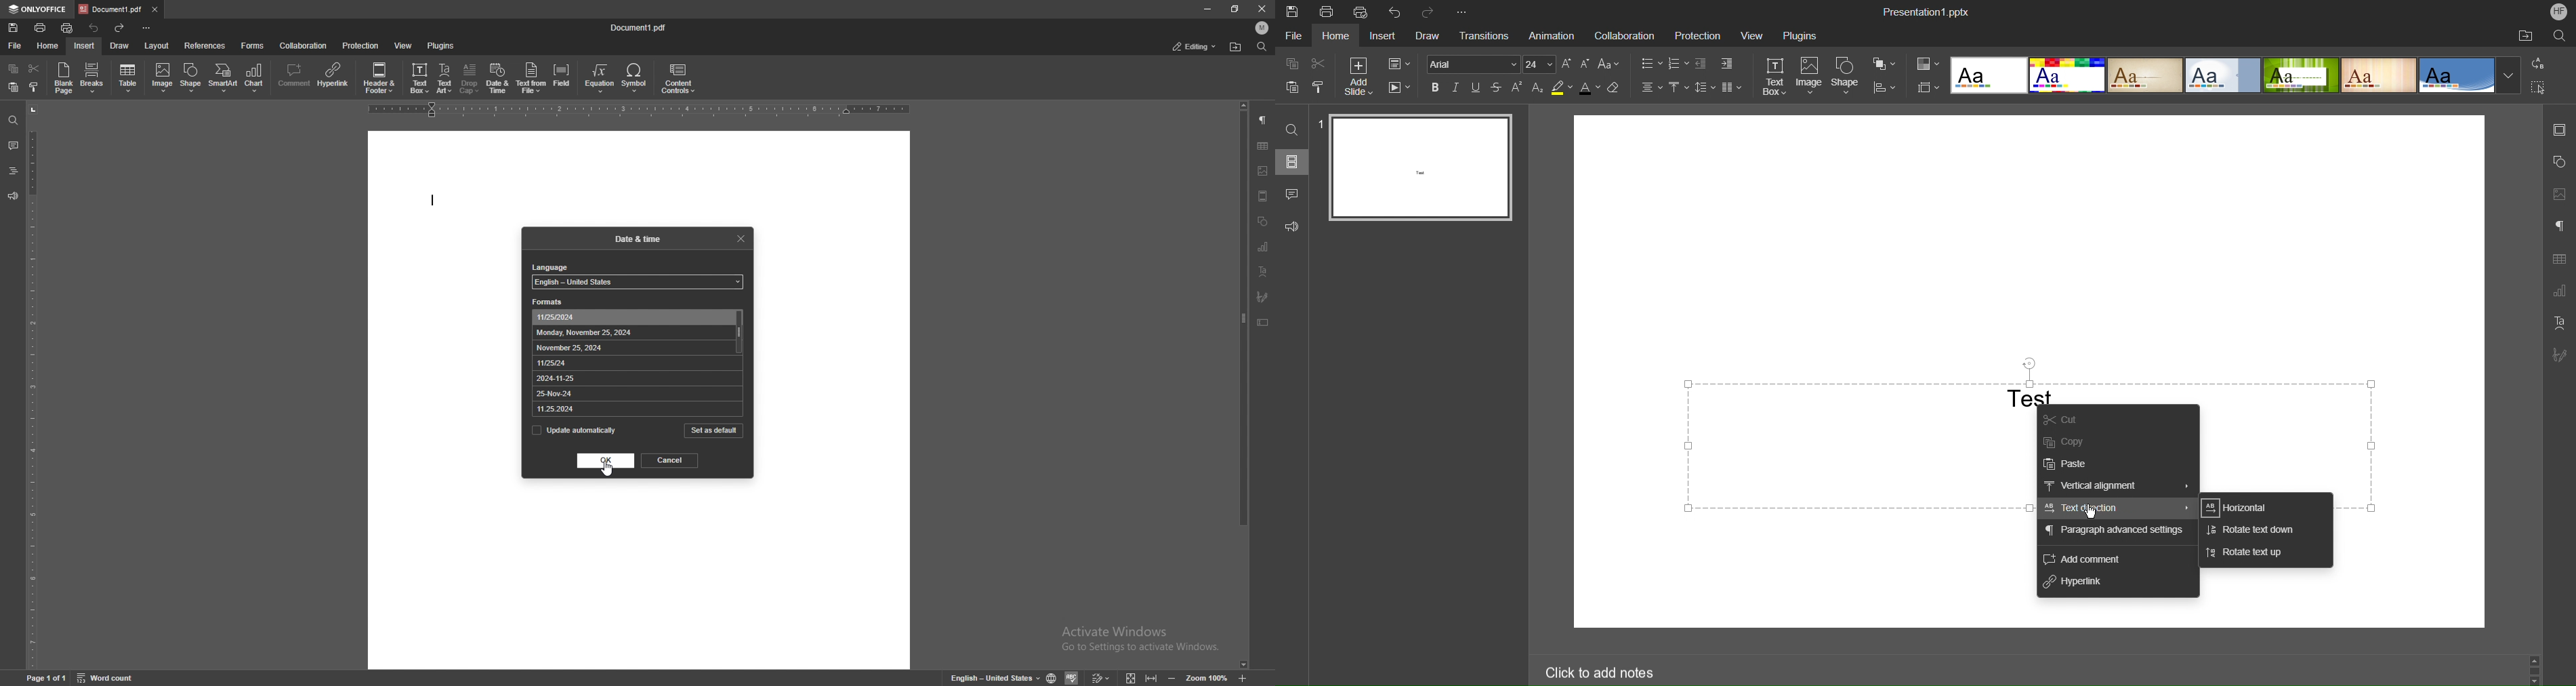 This screenshot has height=700, width=2576. What do you see at coordinates (13, 86) in the screenshot?
I see `paste` at bounding box center [13, 86].